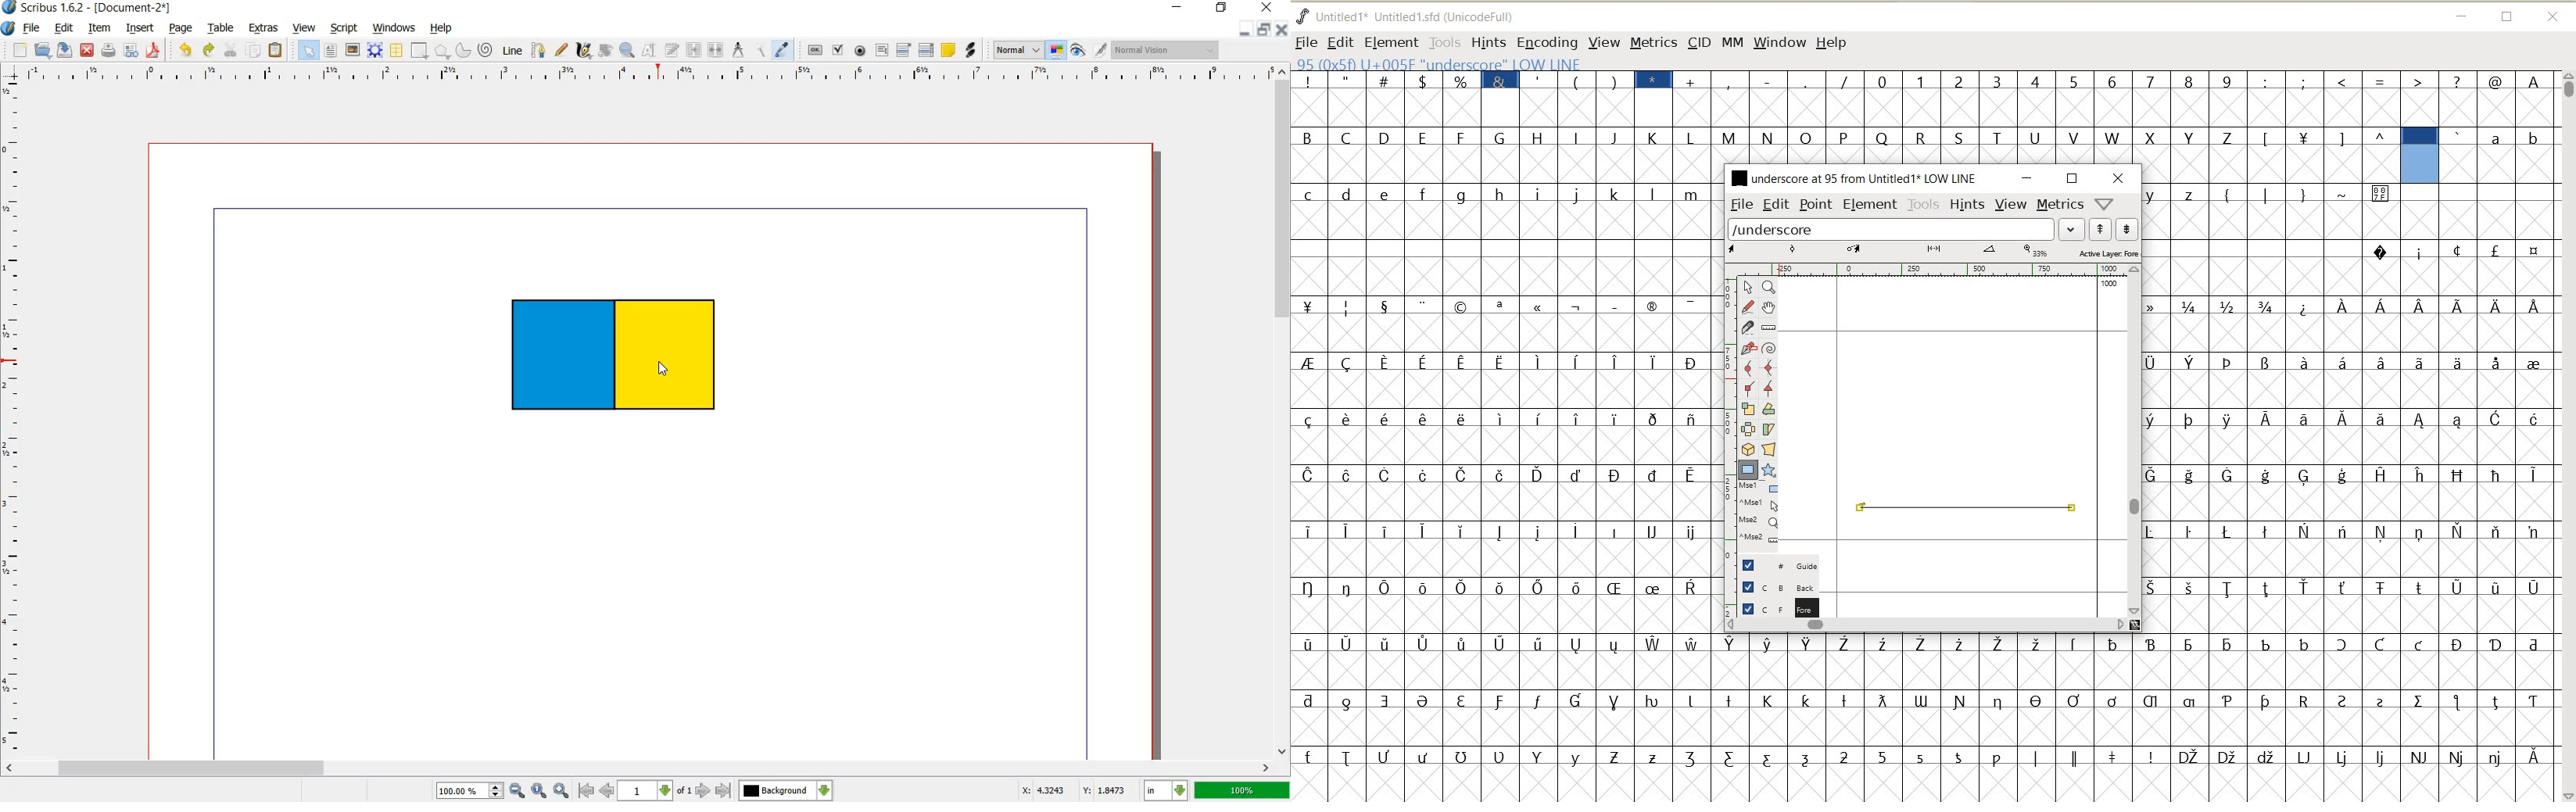 The image size is (2576, 812). What do you see at coordinates (254, 51) in the screenshot?
I see `copy` at bounding box center [254, 51].